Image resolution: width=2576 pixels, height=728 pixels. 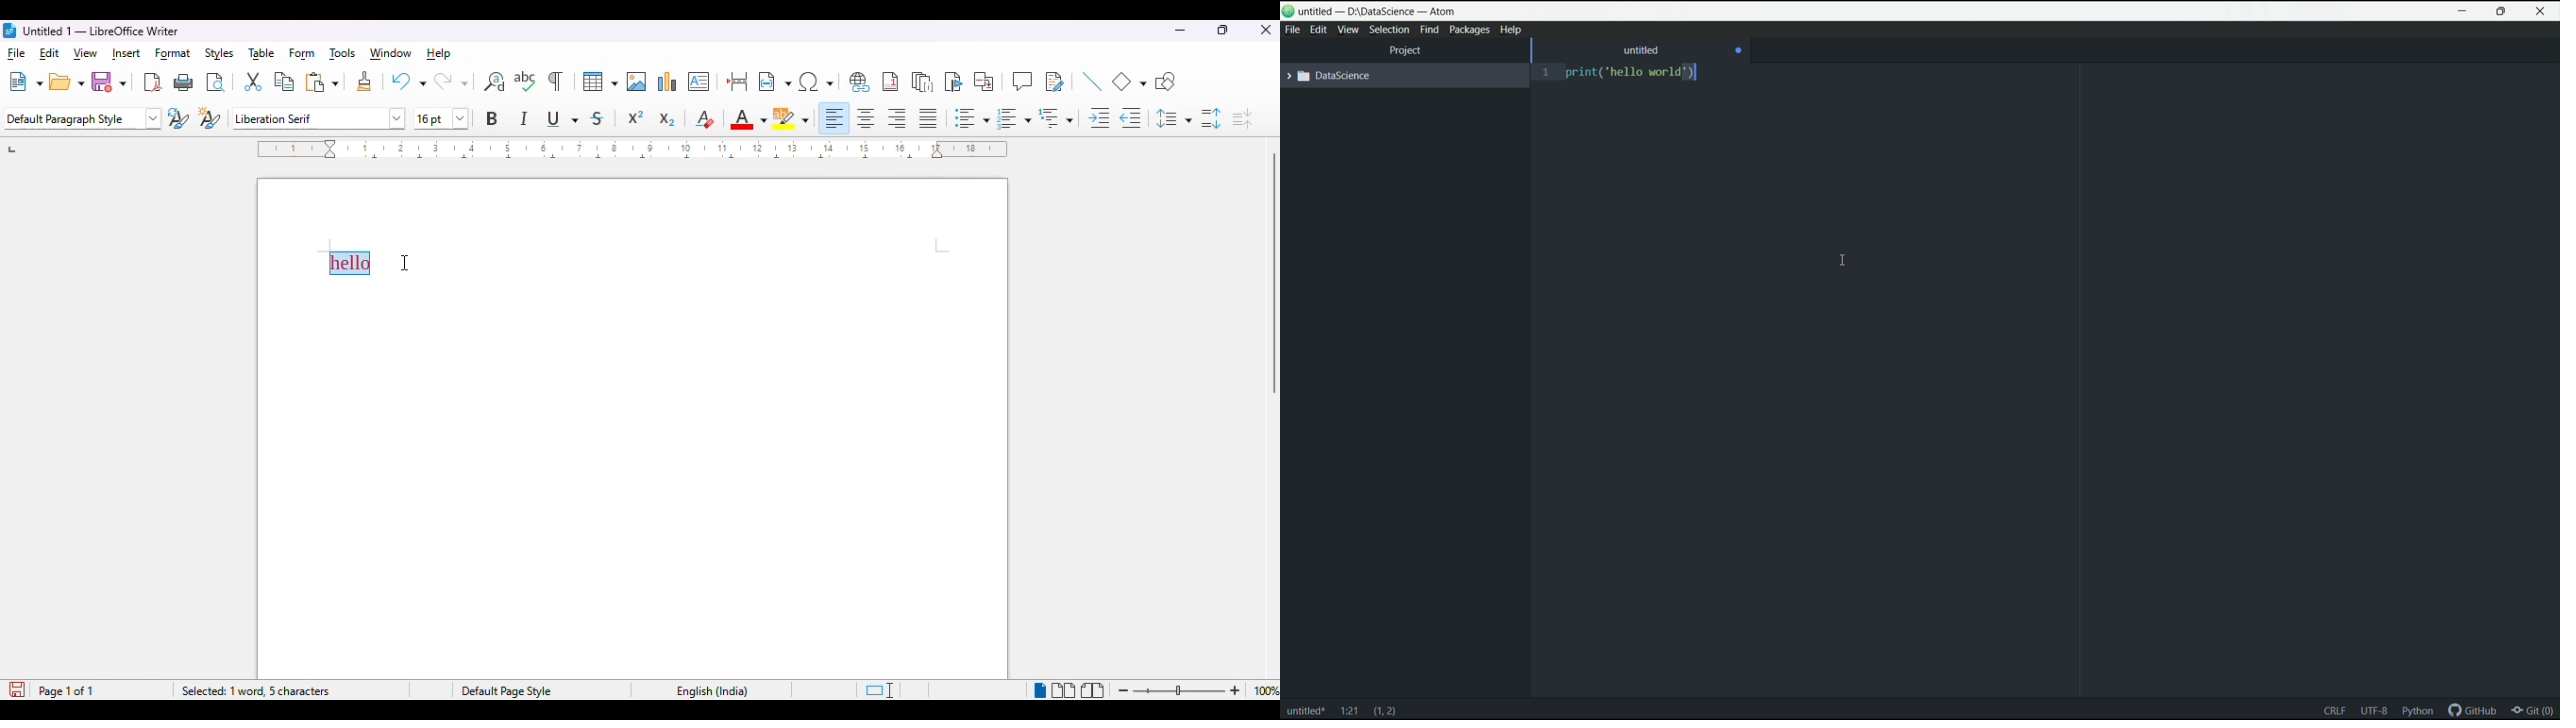 What do you see at coordinates (56, 689) in the screenshot?
I see ` Paget 1 of 1` at bounding box center [56, 689].